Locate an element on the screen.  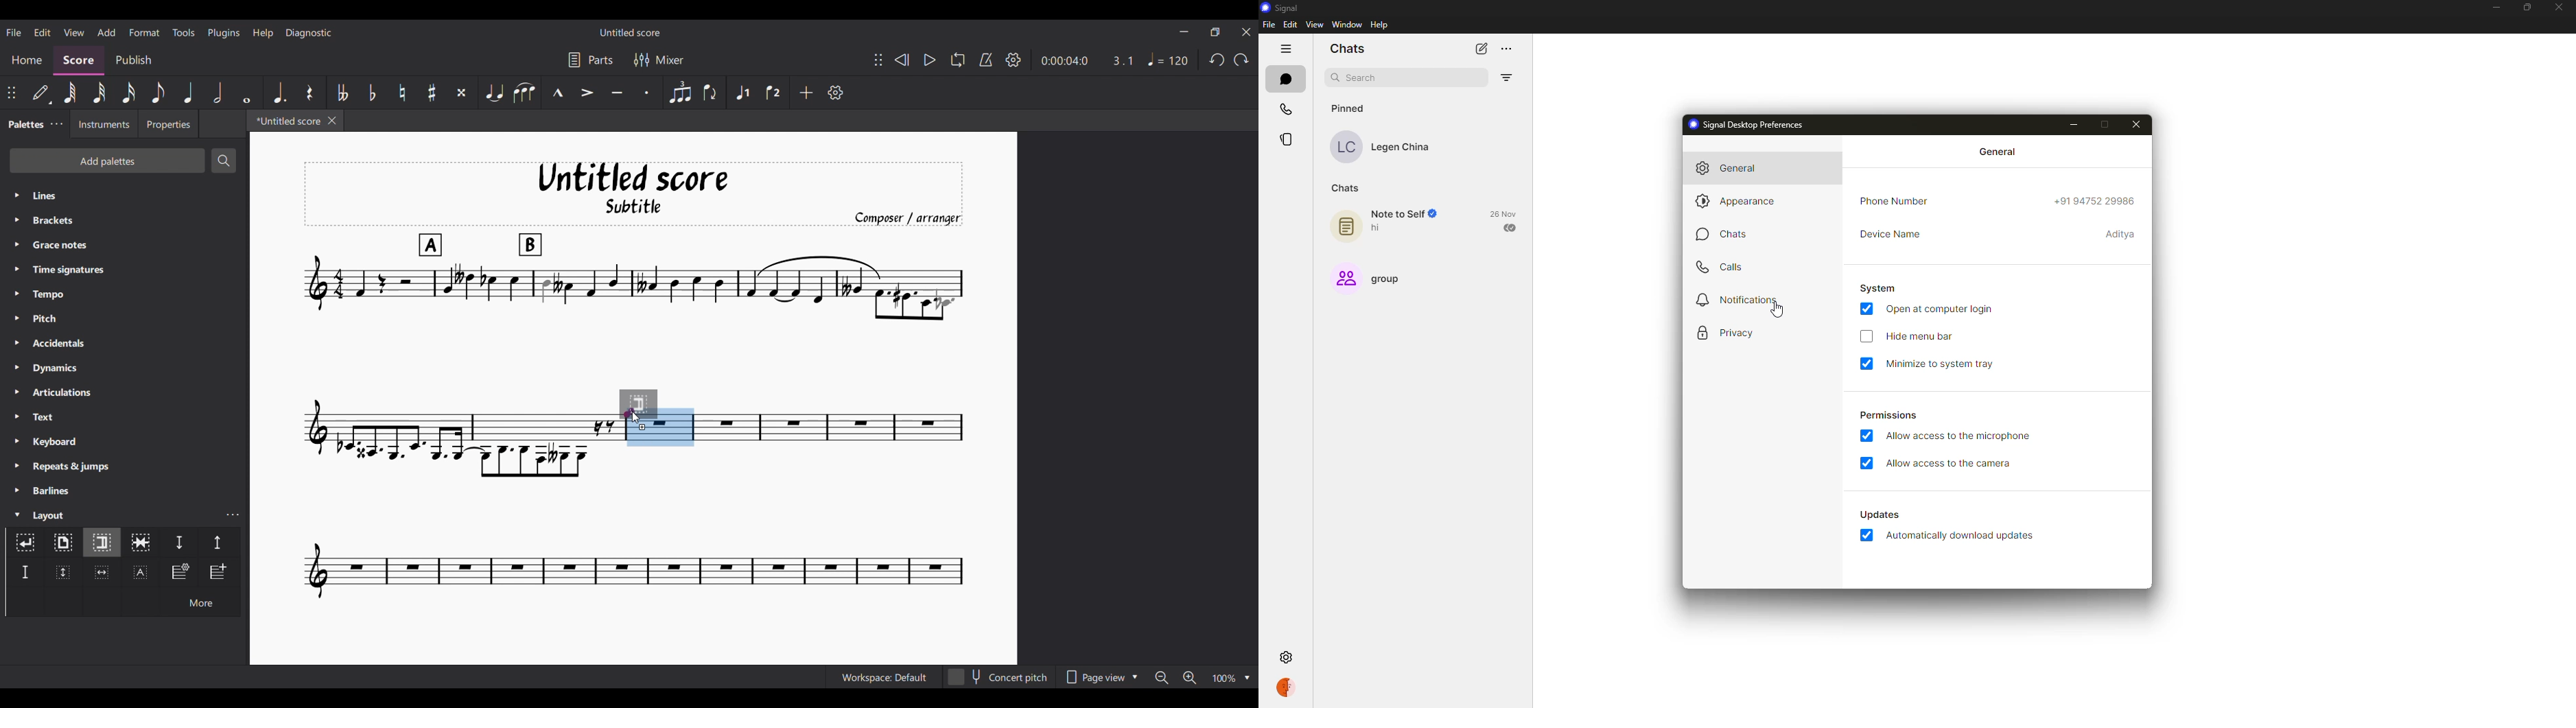
new chat is located at coordinates (1481, 48).